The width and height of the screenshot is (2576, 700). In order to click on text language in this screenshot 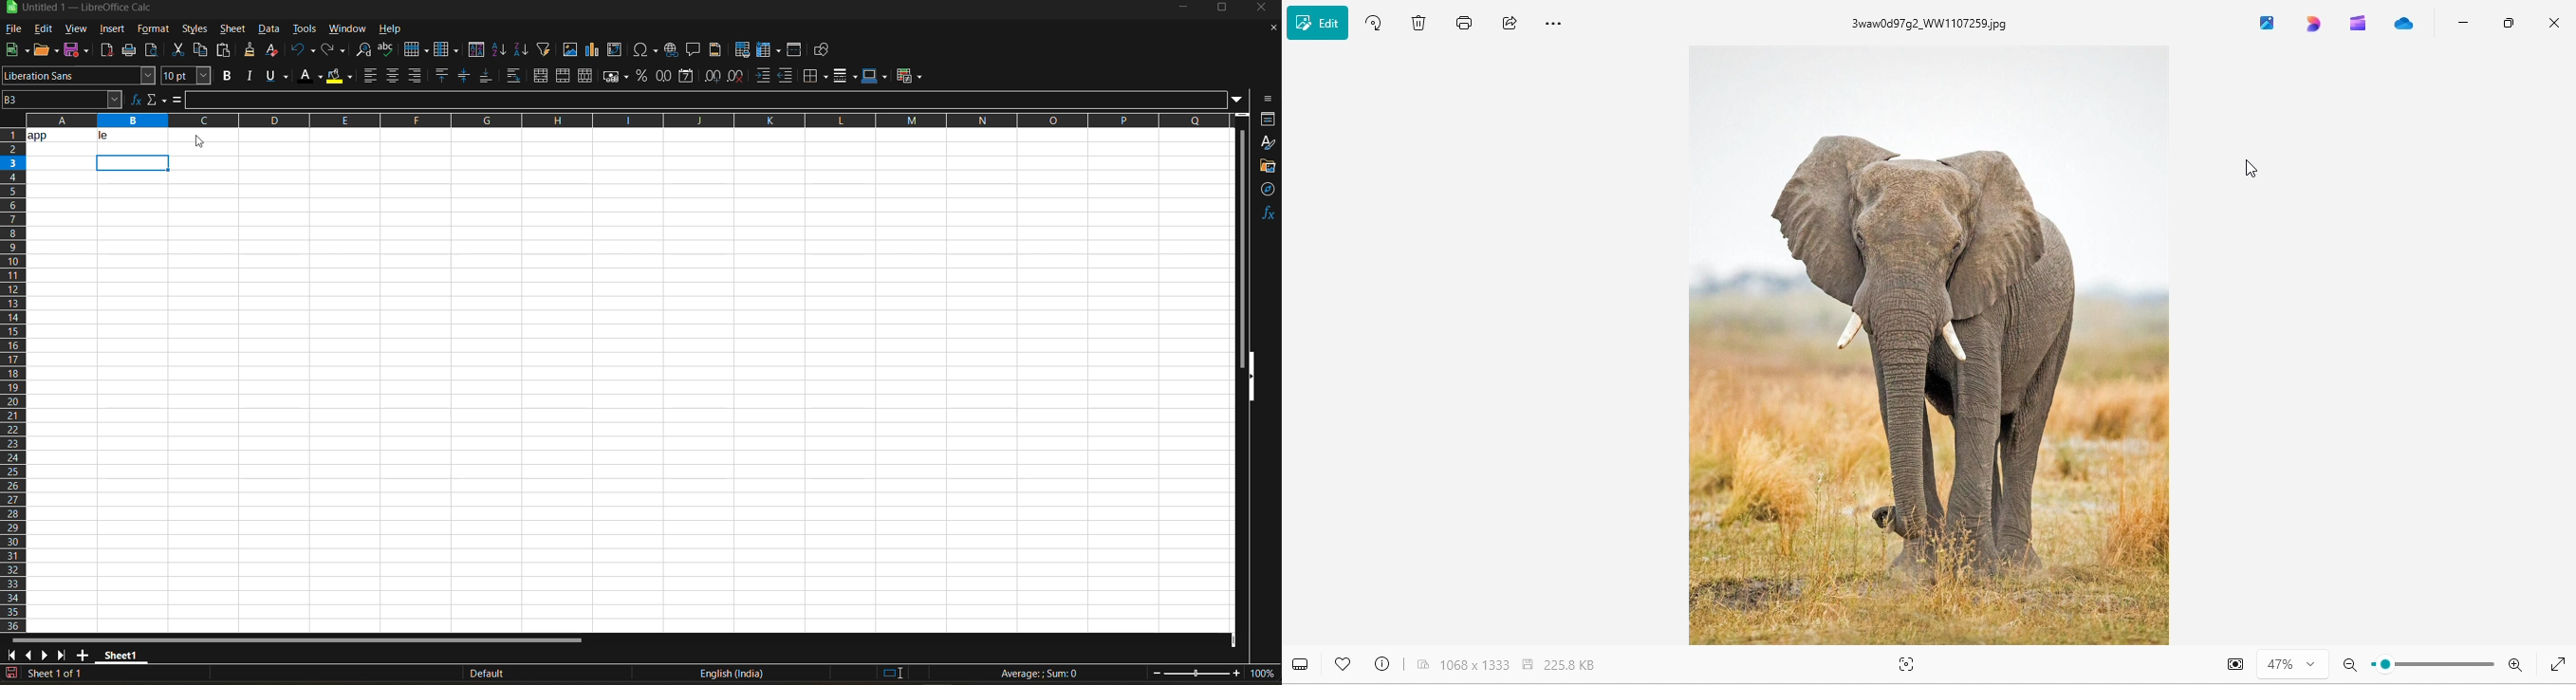, I will do `click(731, 673)`.